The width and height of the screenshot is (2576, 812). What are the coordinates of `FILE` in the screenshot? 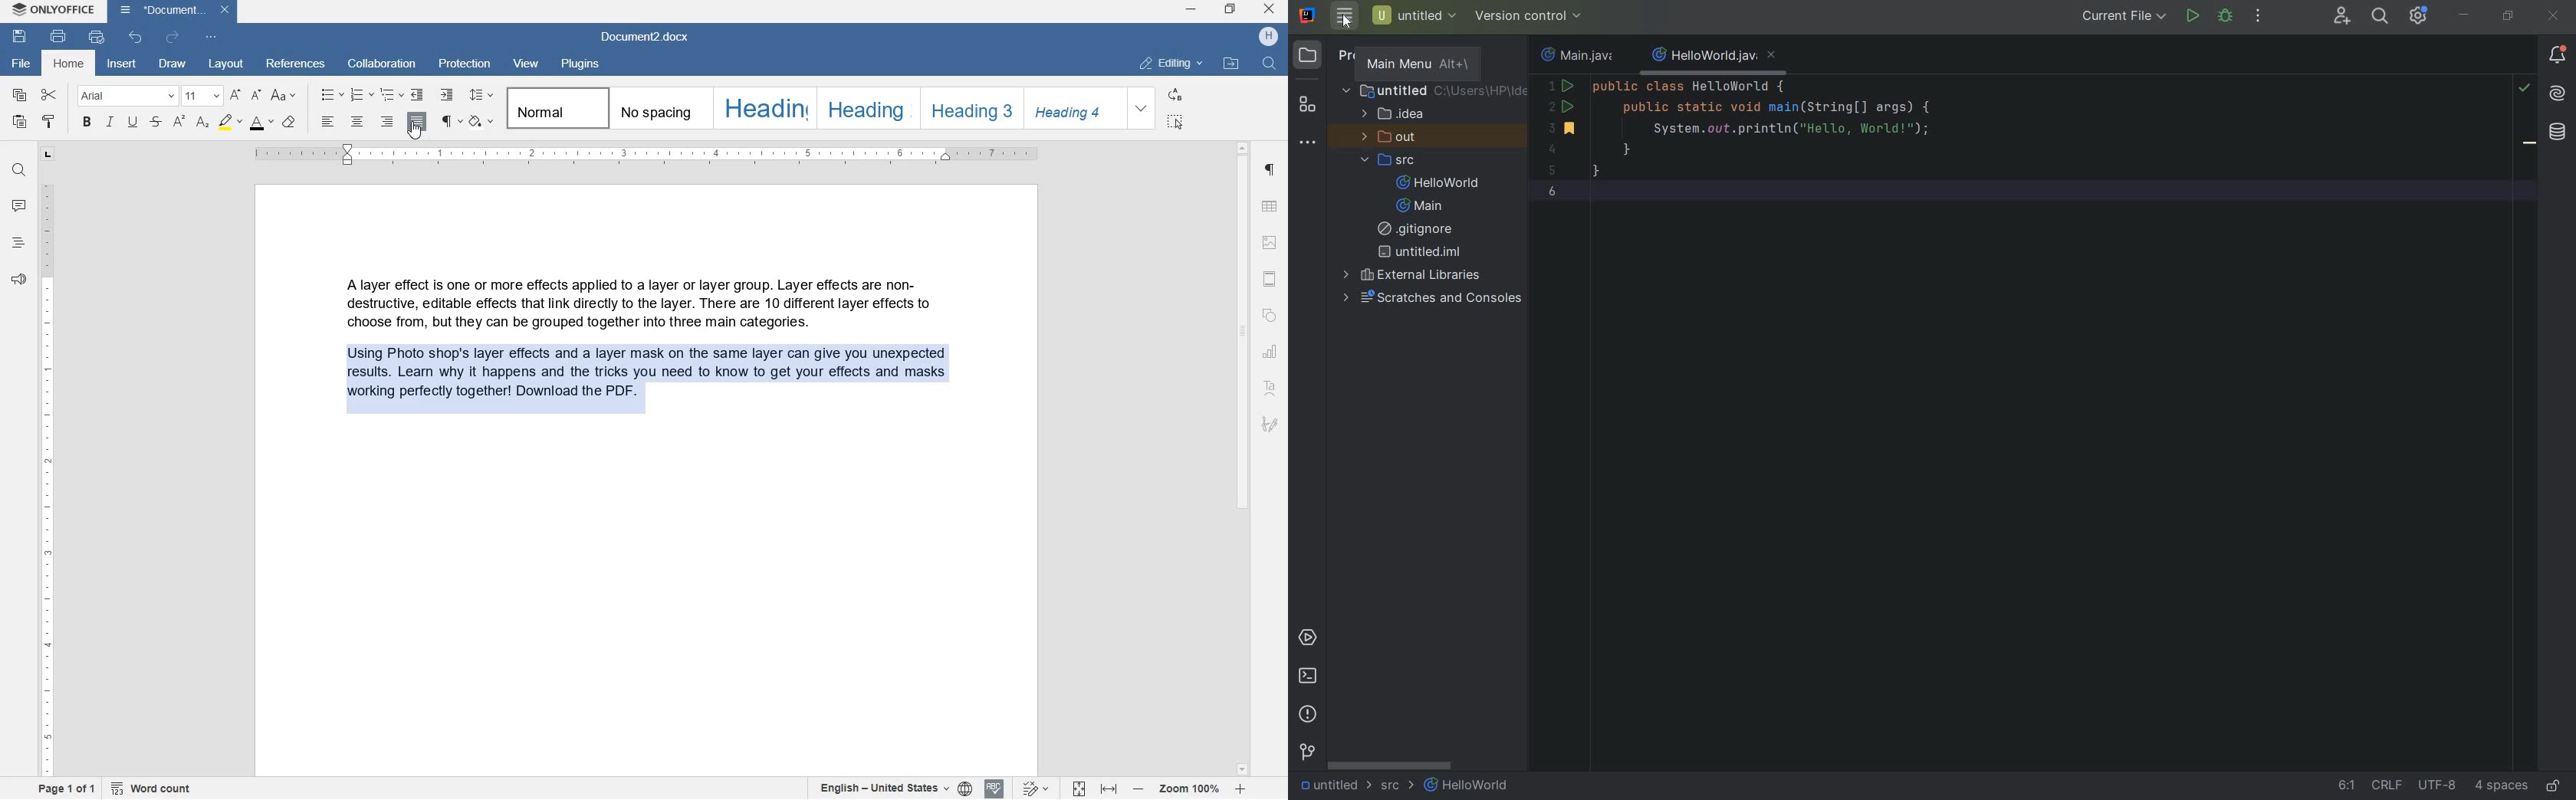 It's located at (19, 62).